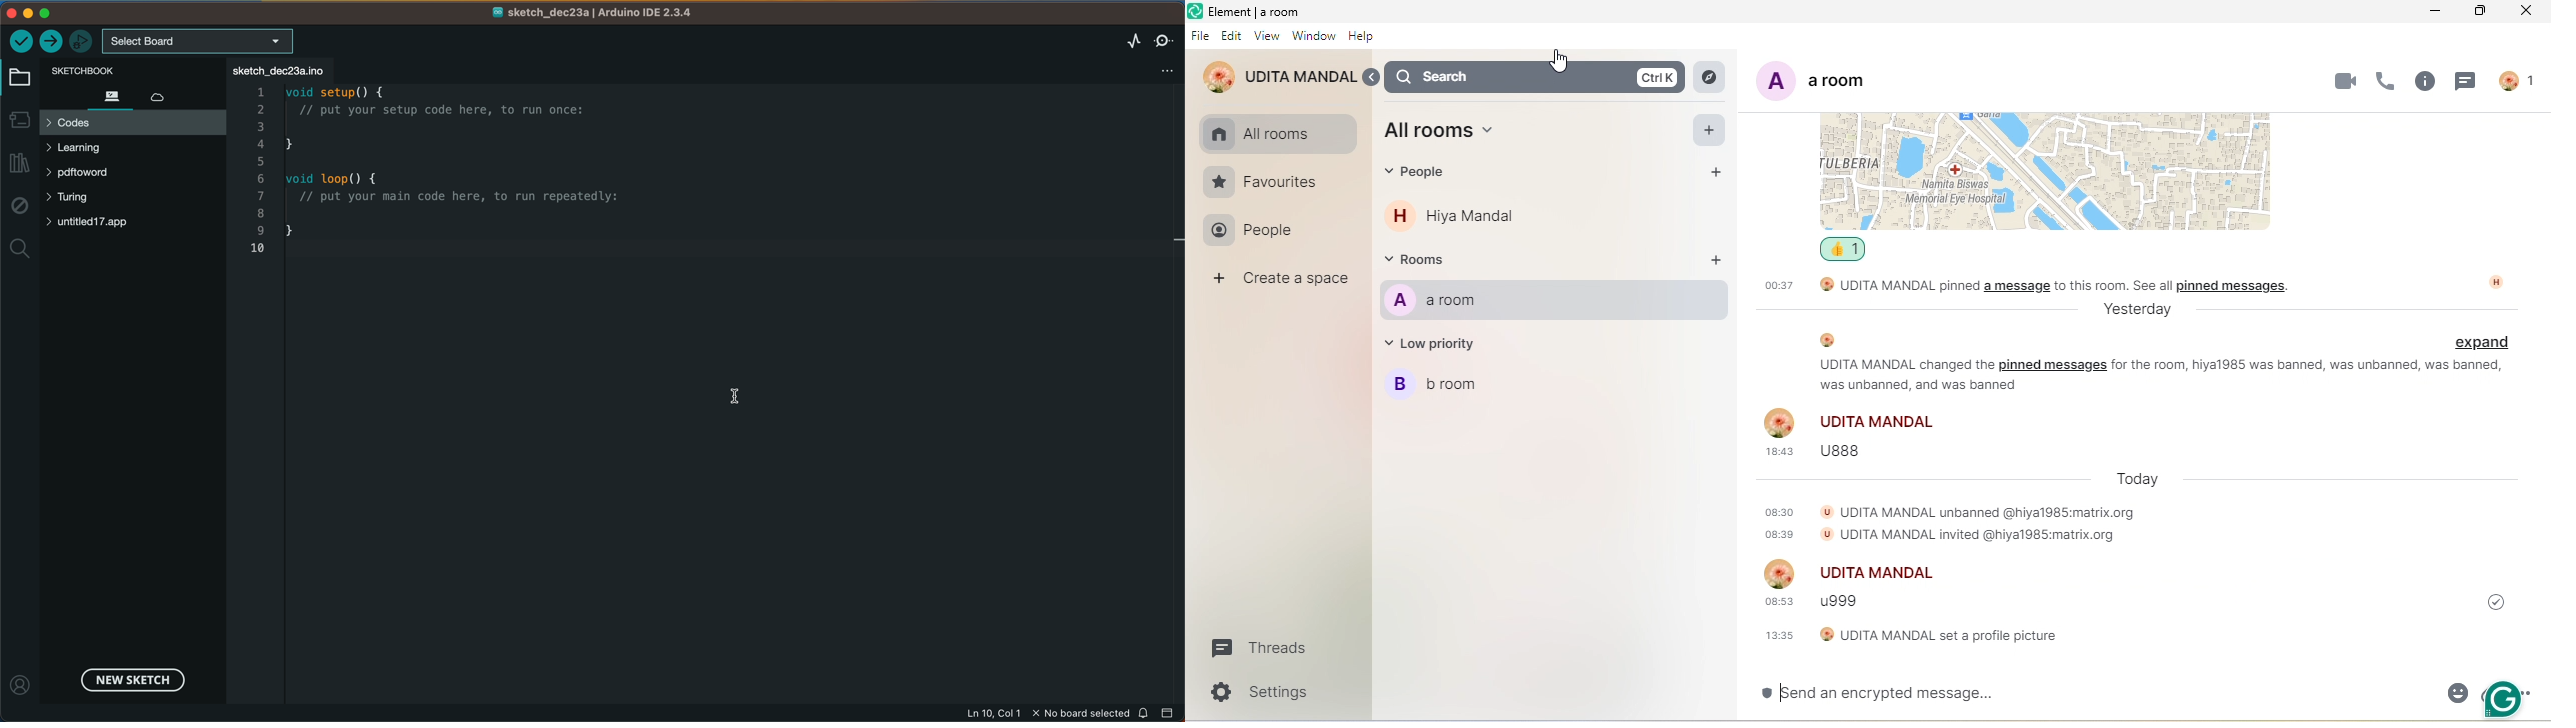 This screenshot has height=728, width=2576. I want to click on > Edit, so click(1232, 35).